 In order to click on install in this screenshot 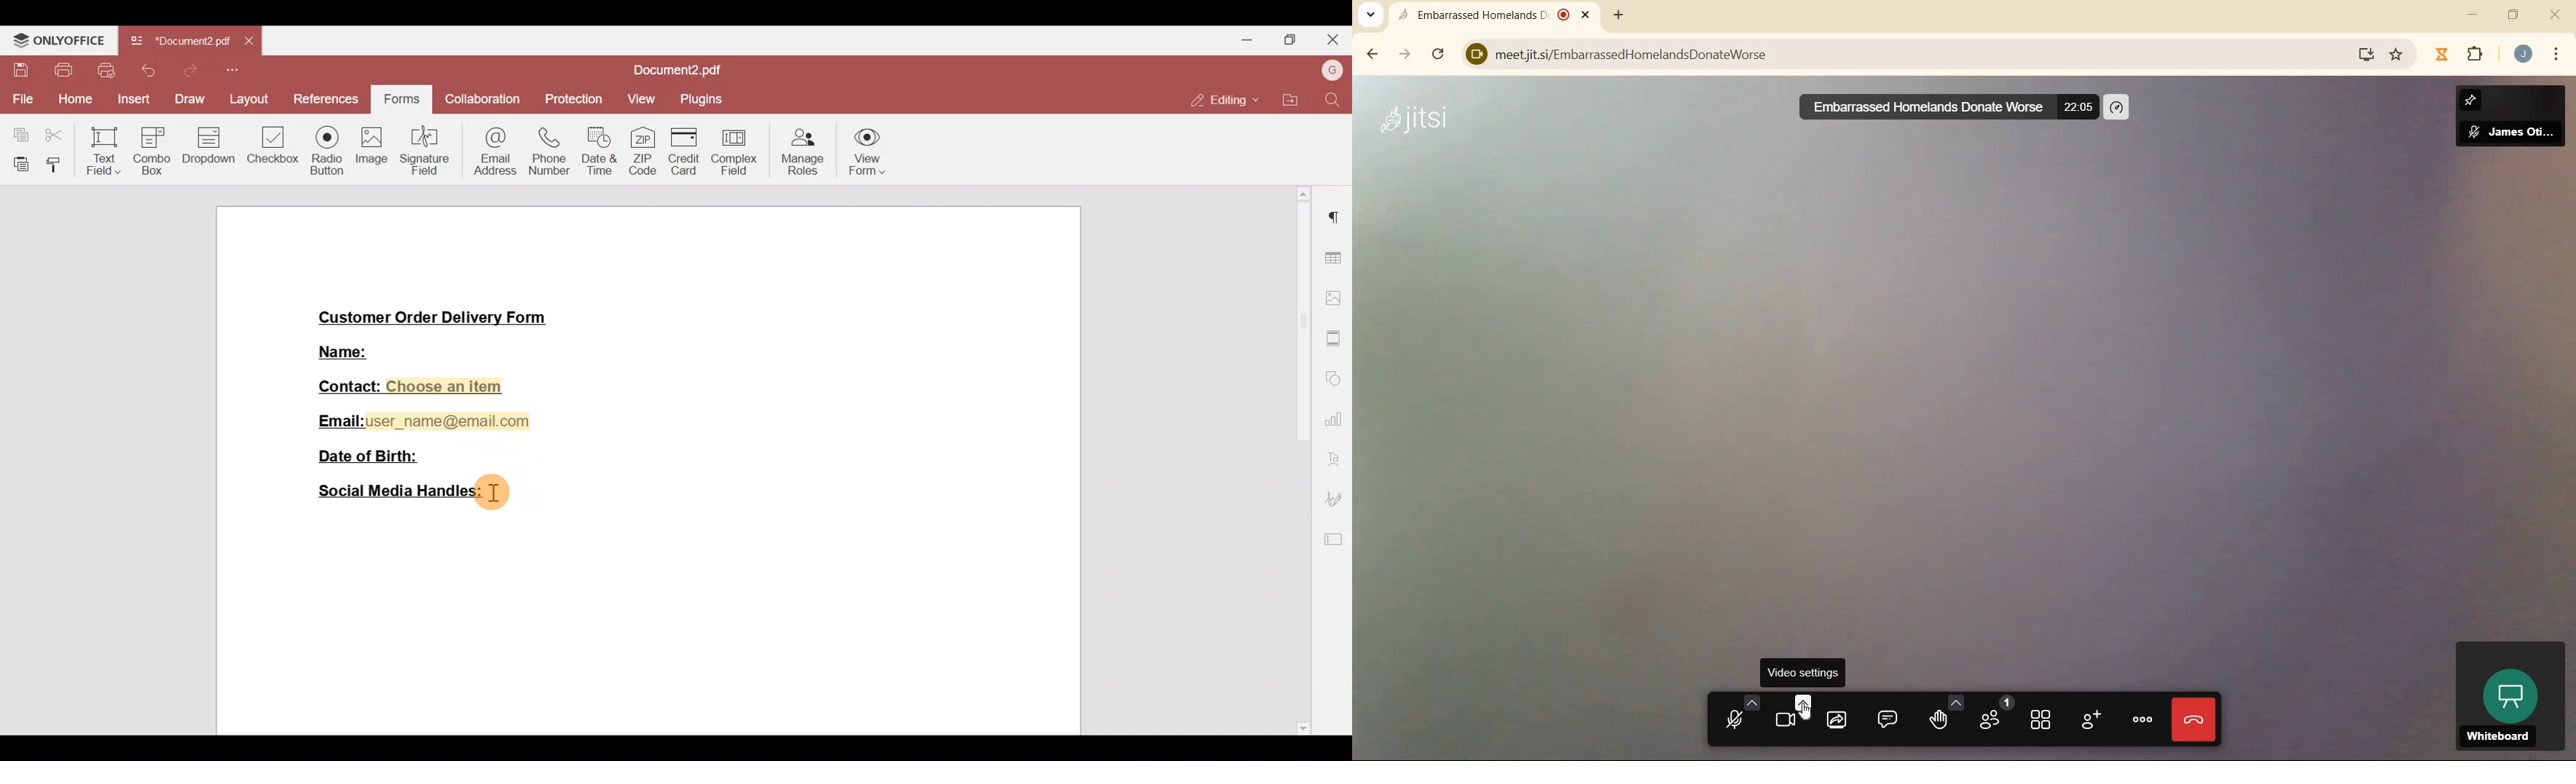, I will do `click(2363, 56)`.